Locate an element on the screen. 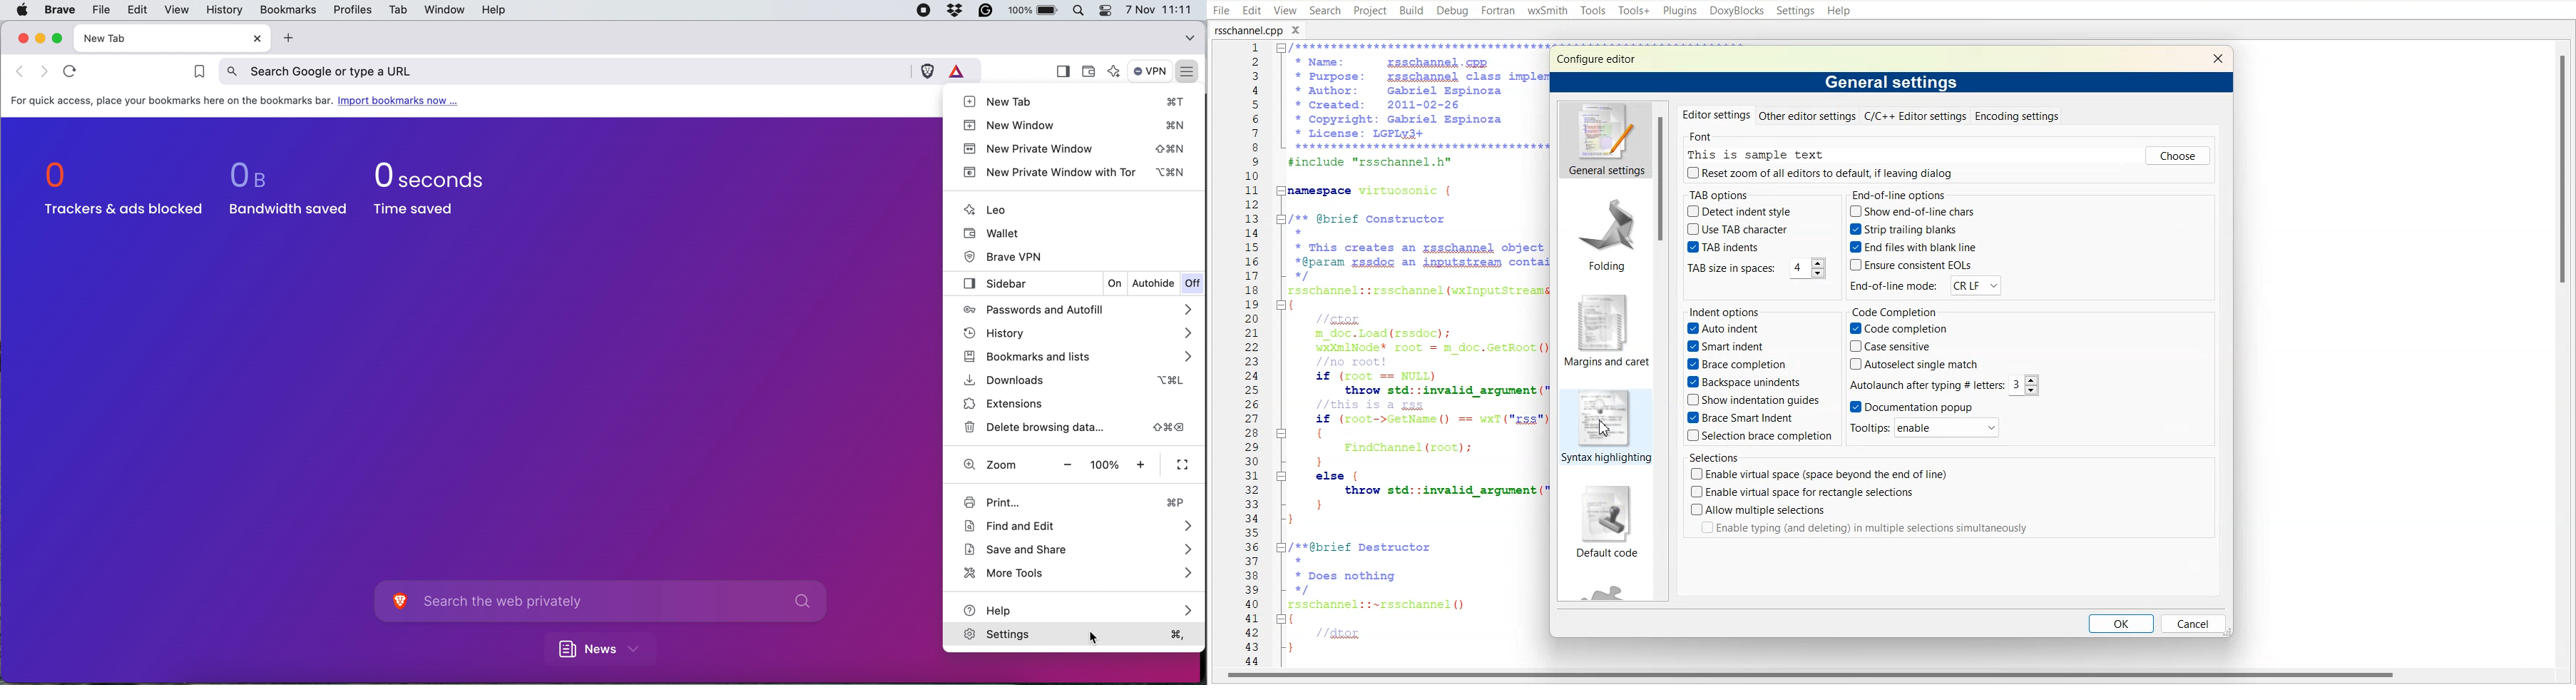 Image resolution: width=2576 pixels, height=700 pixels. Show indentation guides is located at coordinates (1754, 399).